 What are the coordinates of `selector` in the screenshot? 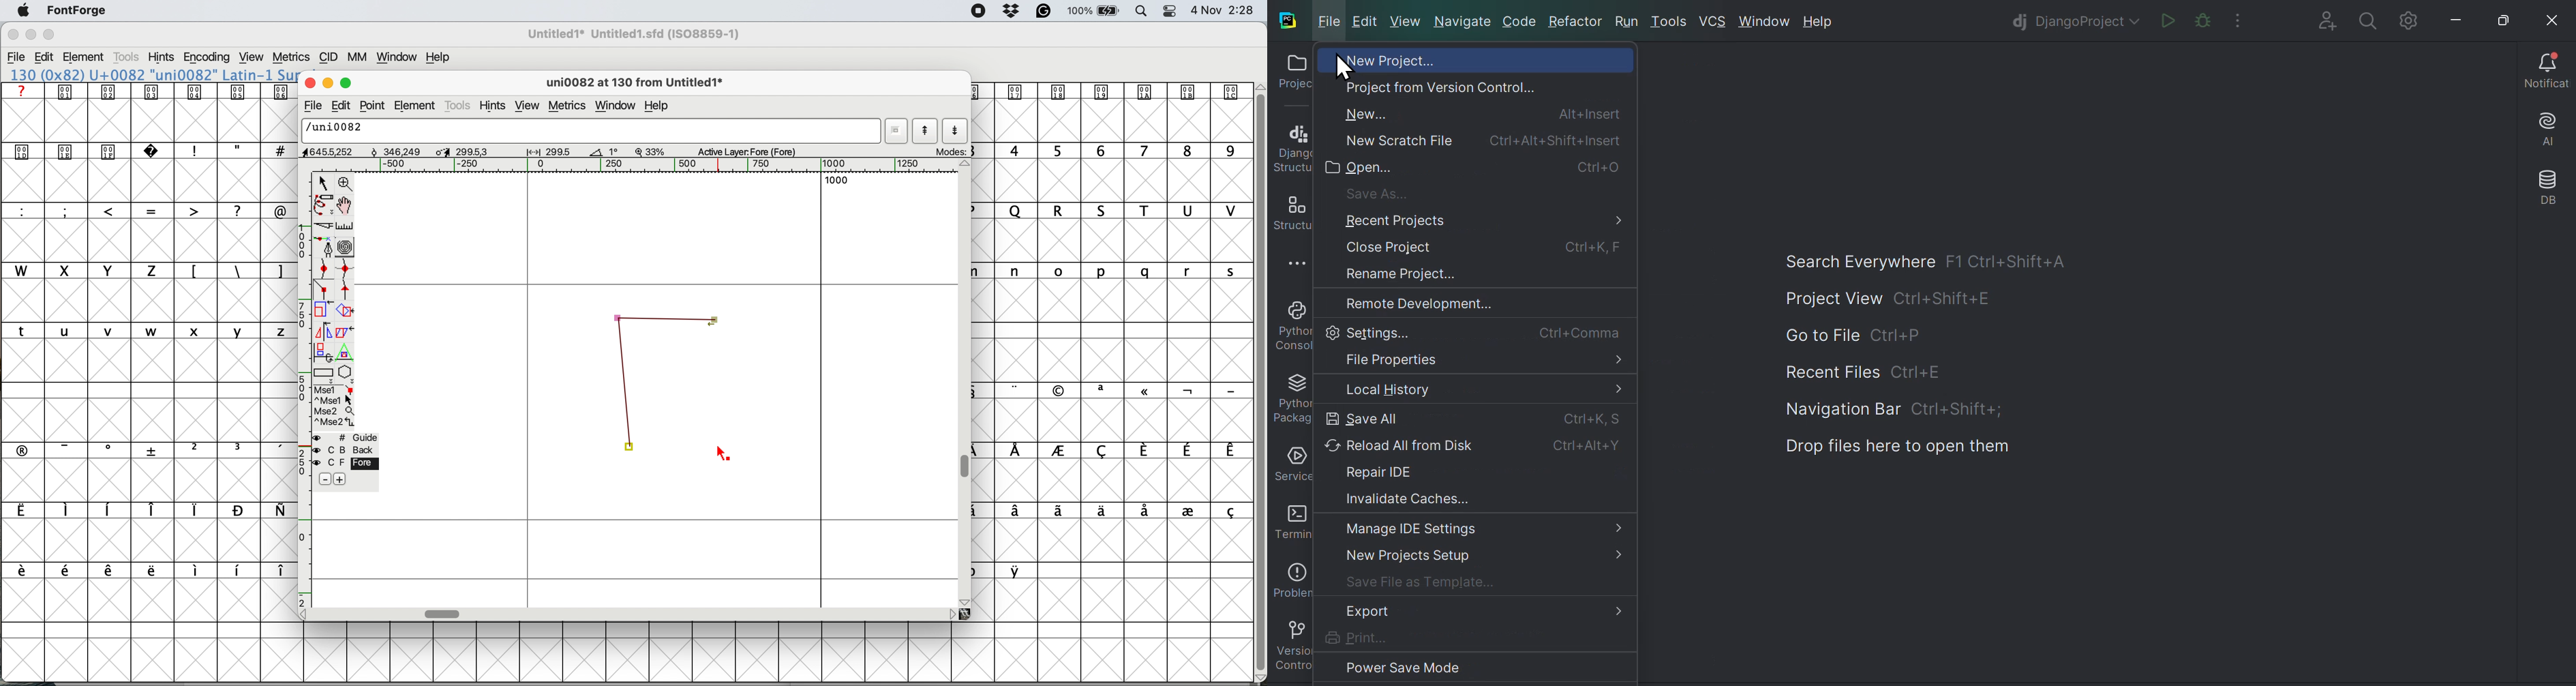 It's located at (323, 184).